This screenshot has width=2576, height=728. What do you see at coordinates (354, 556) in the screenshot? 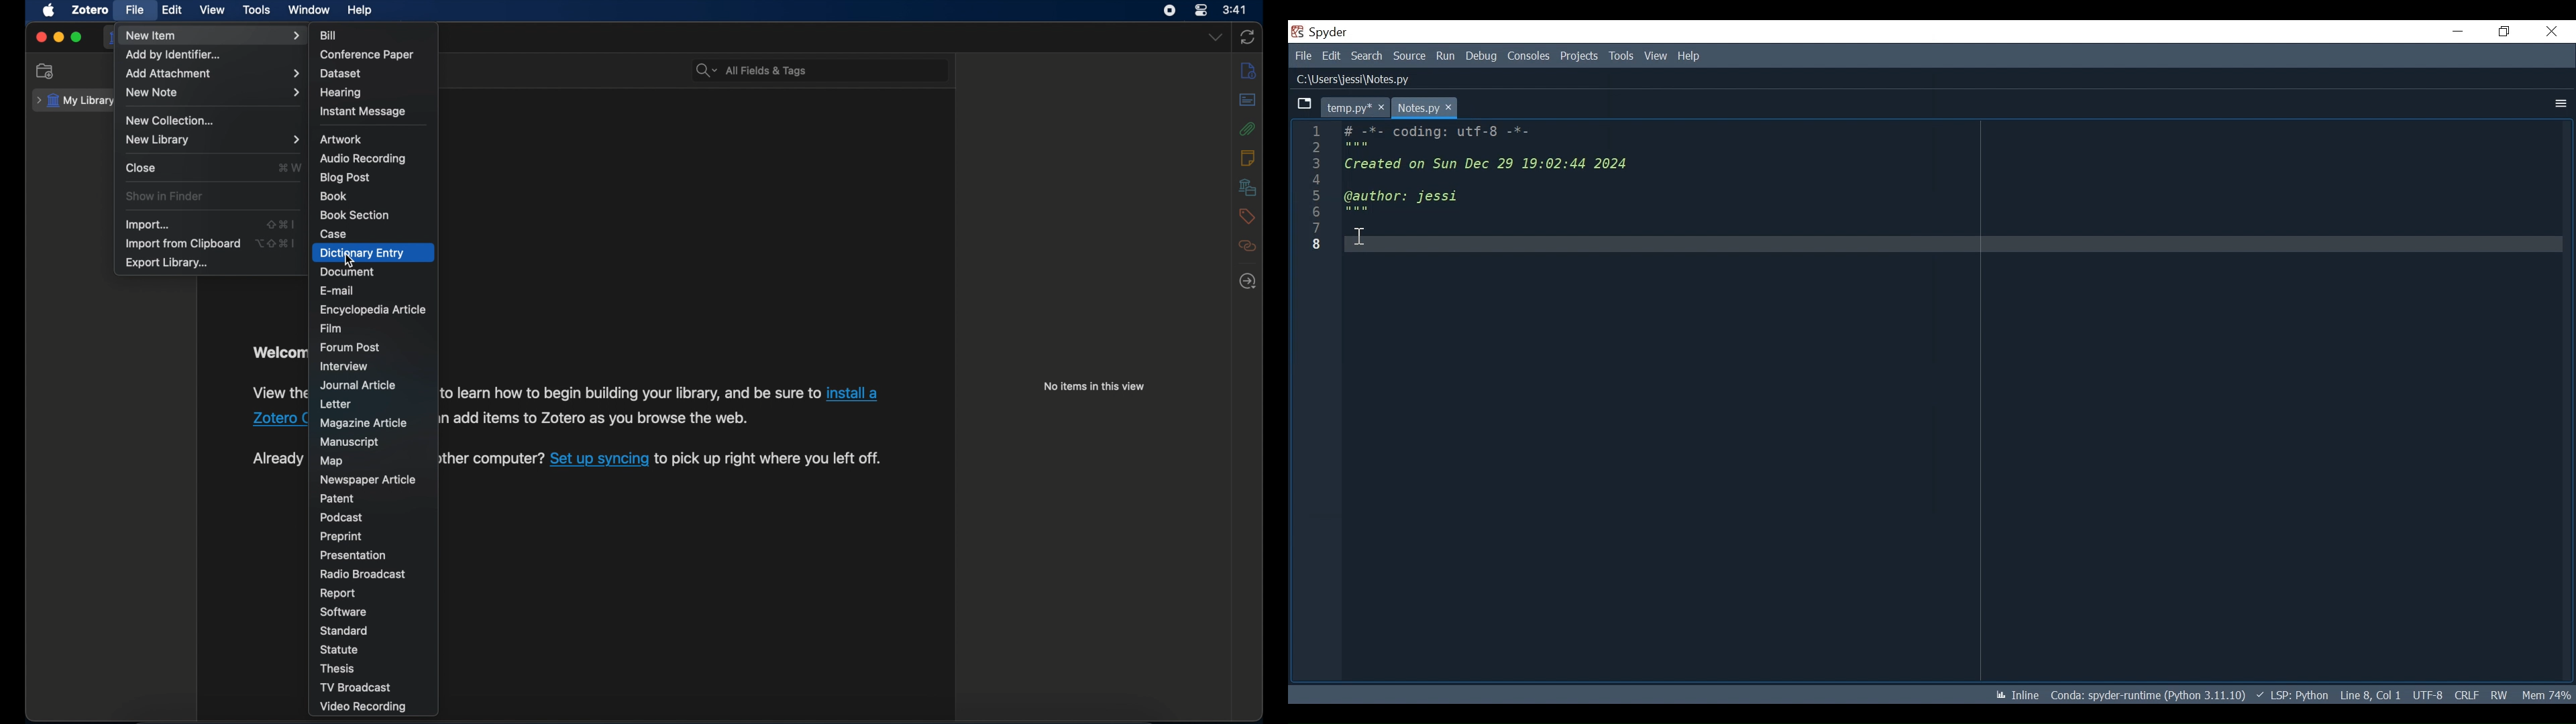
I see `presentation` at bounding box center [354, 556].